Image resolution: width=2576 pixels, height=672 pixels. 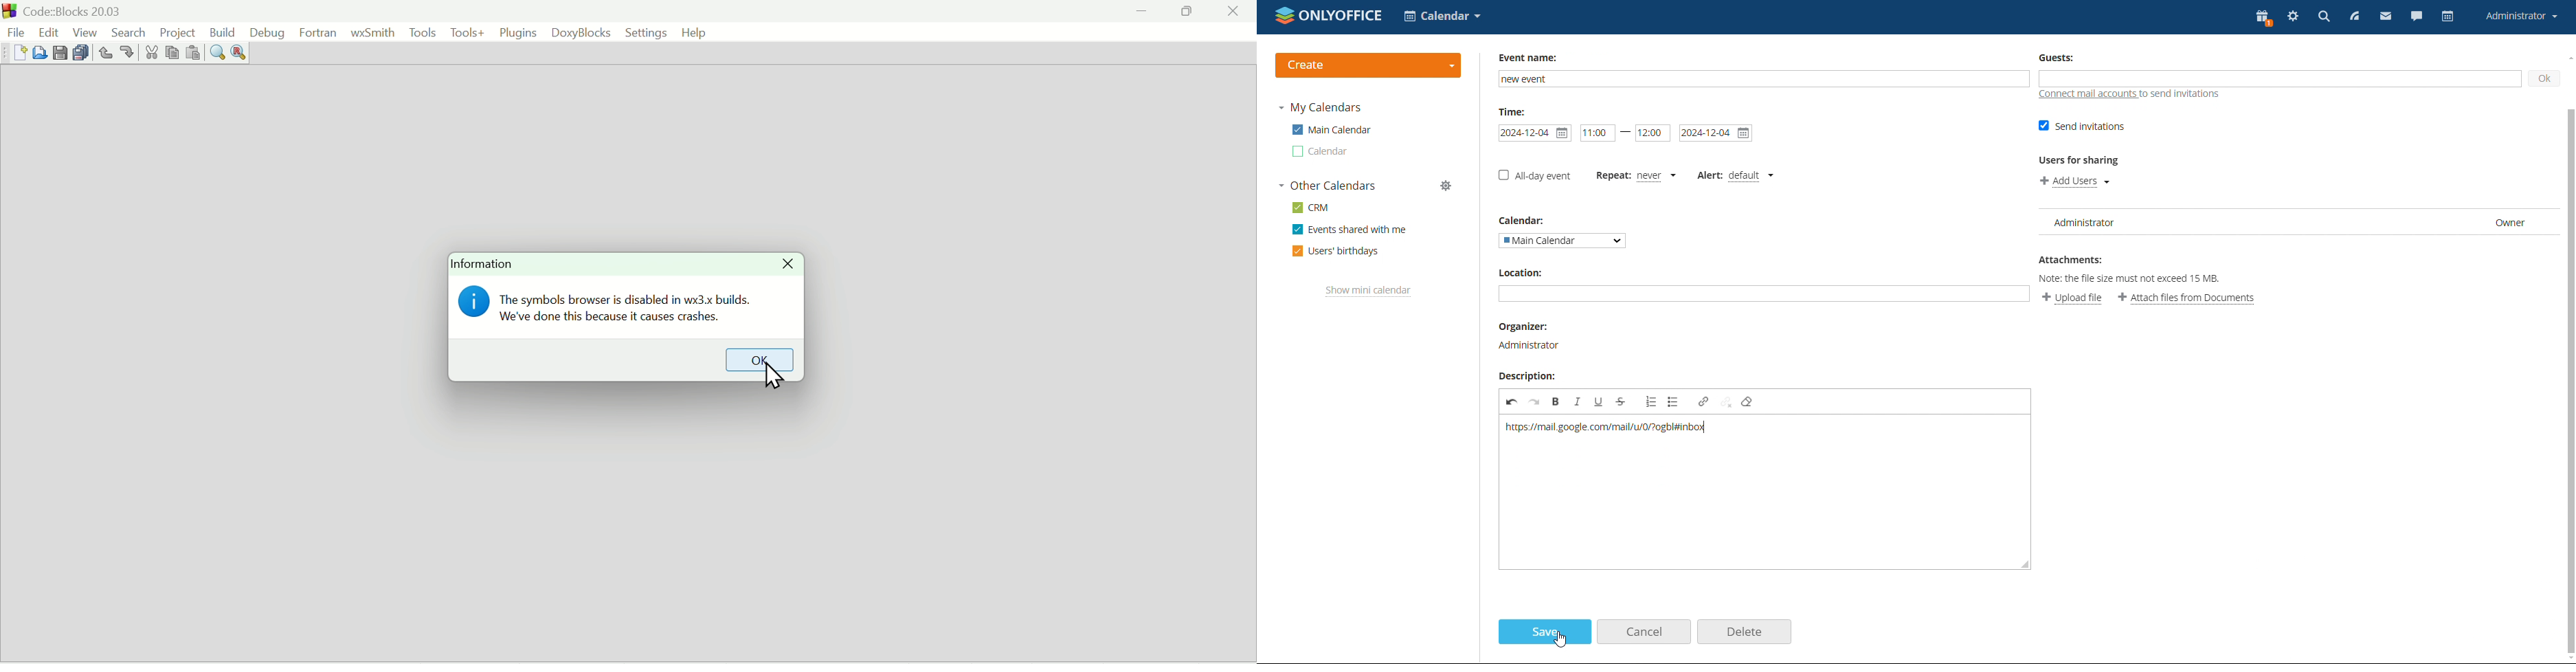 What do you see at coordinates (1563, 241) in the screenshot?
I see `select calendar` at bounding box center [1563, 241].